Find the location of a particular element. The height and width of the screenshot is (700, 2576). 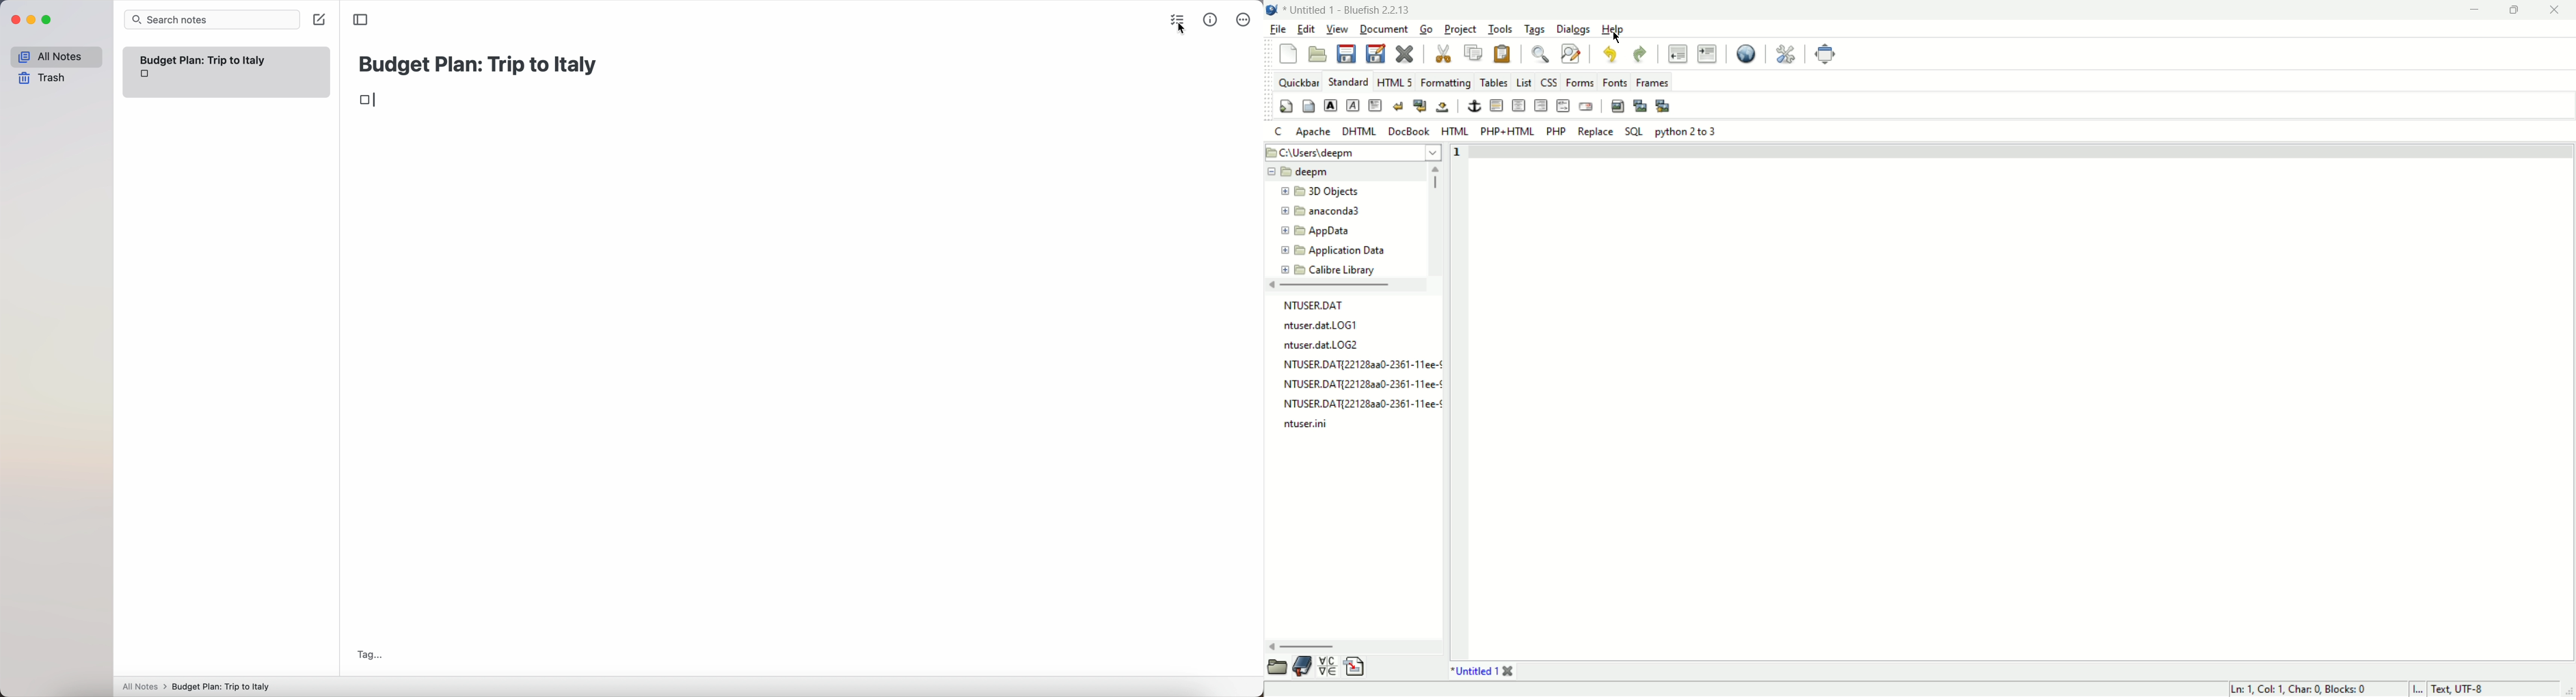

break and clear is located at coordinates (1421, 105).